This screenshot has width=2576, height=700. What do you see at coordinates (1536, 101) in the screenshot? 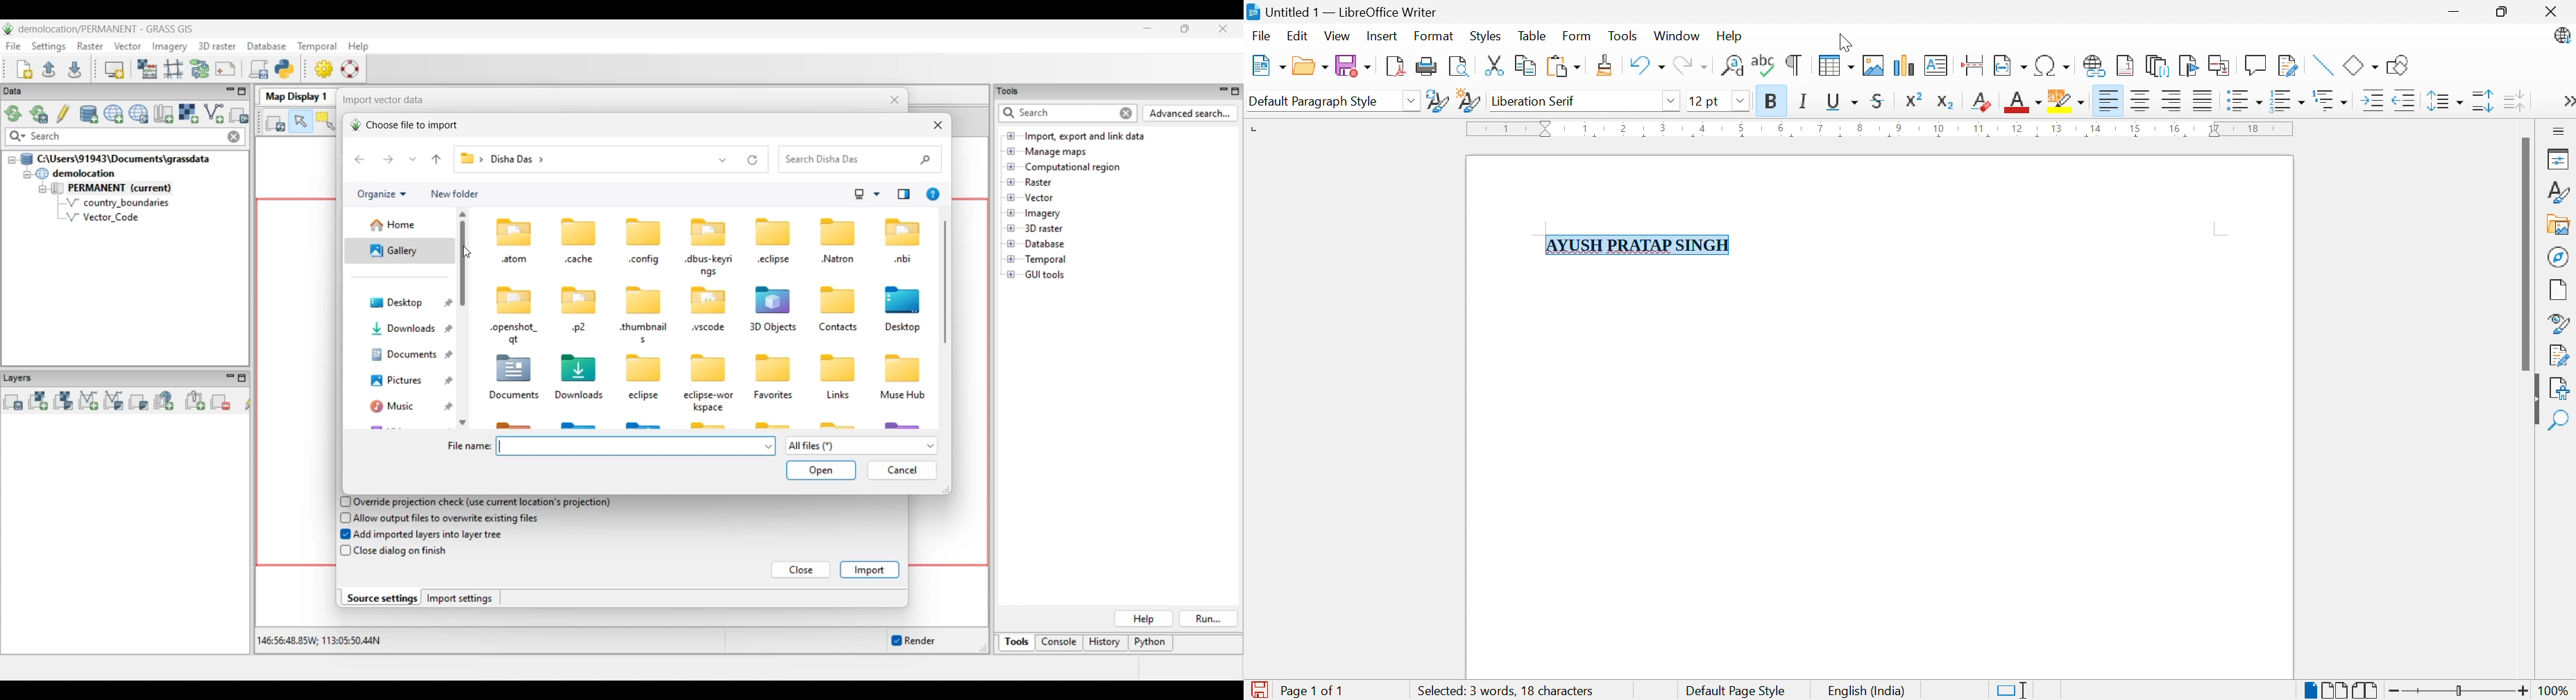
I see `Liberation Serif` at bounding box center [1536, 101].